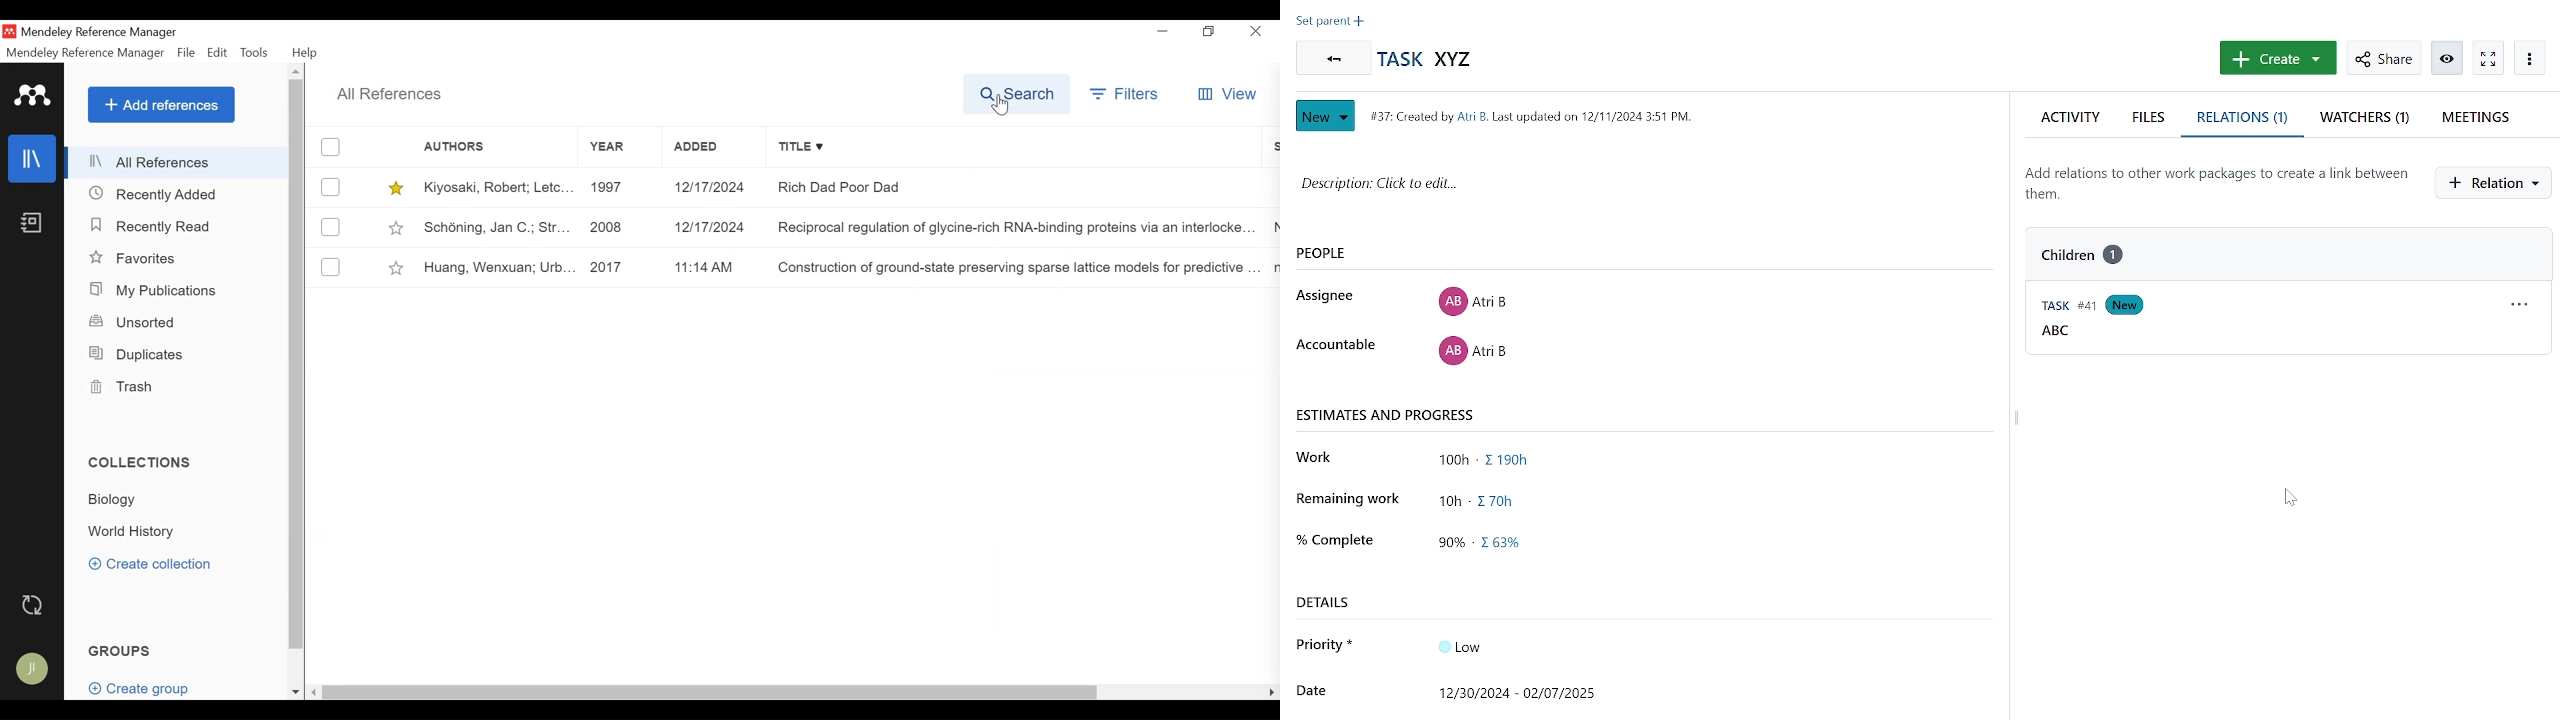 The height and width of the screenshot is (728, 2576). I want to click on Mendeley Reference Manager, so click(121, 33).